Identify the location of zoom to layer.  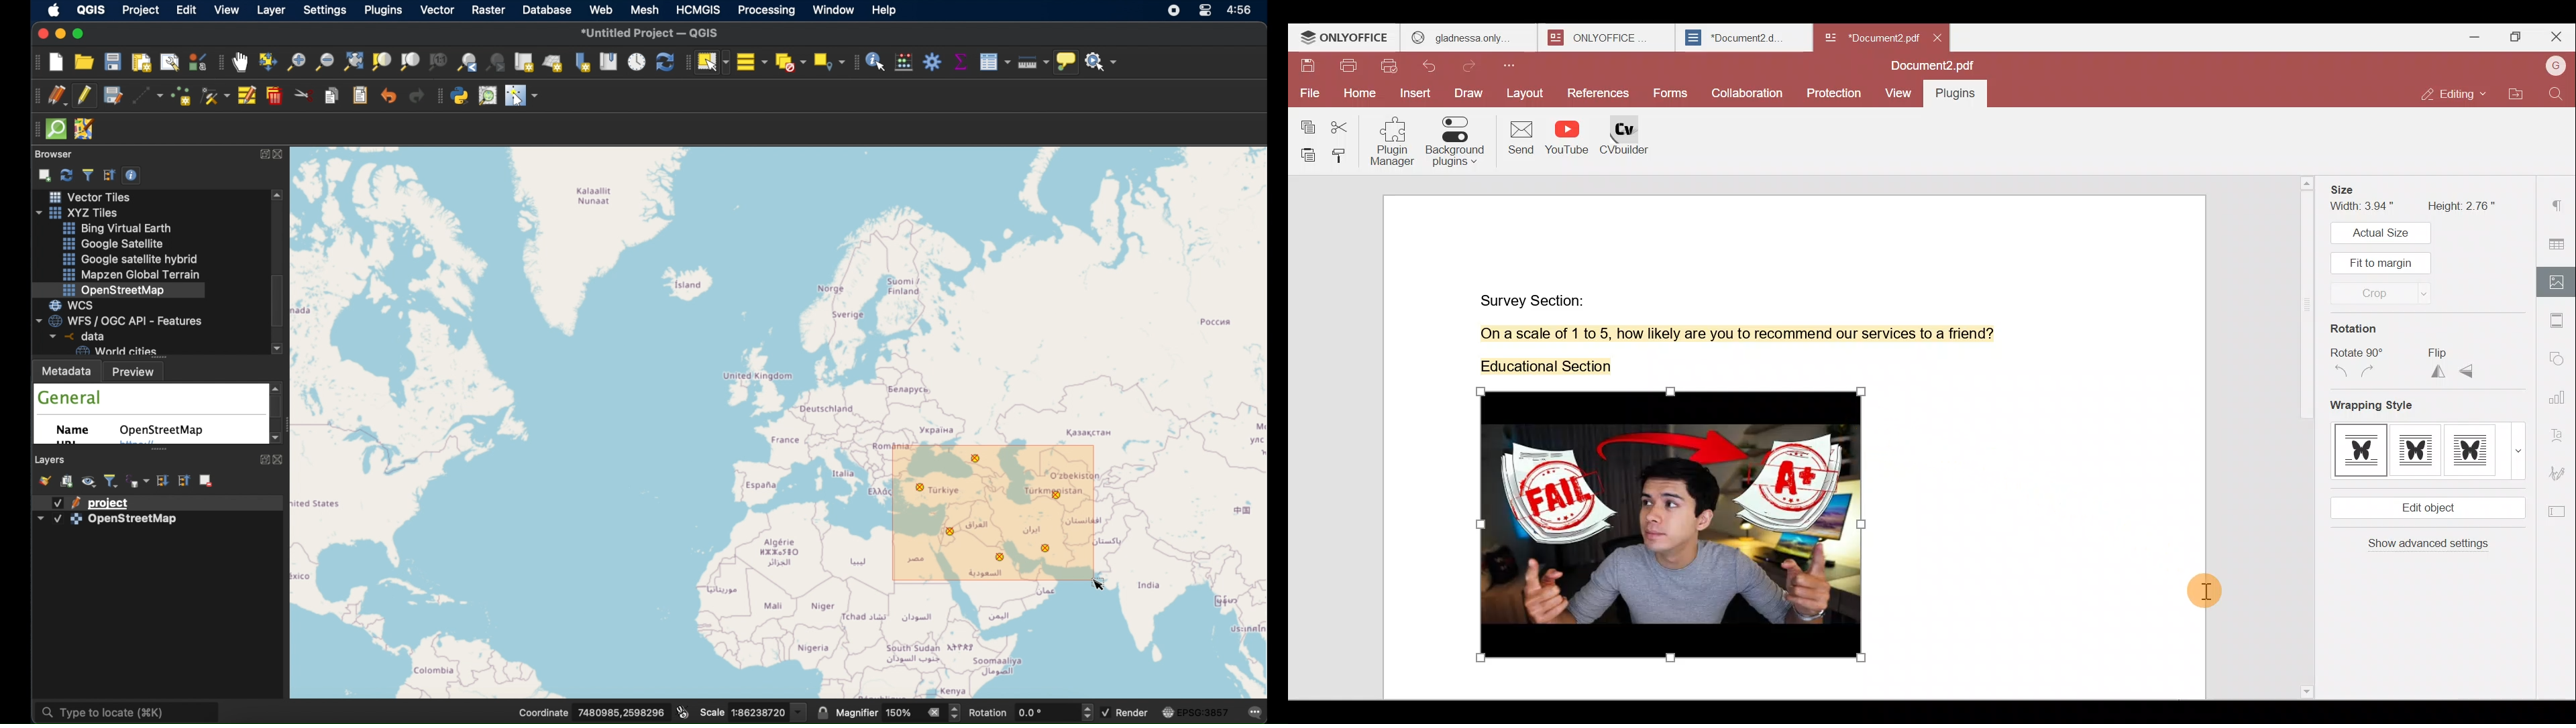
(410, 62).